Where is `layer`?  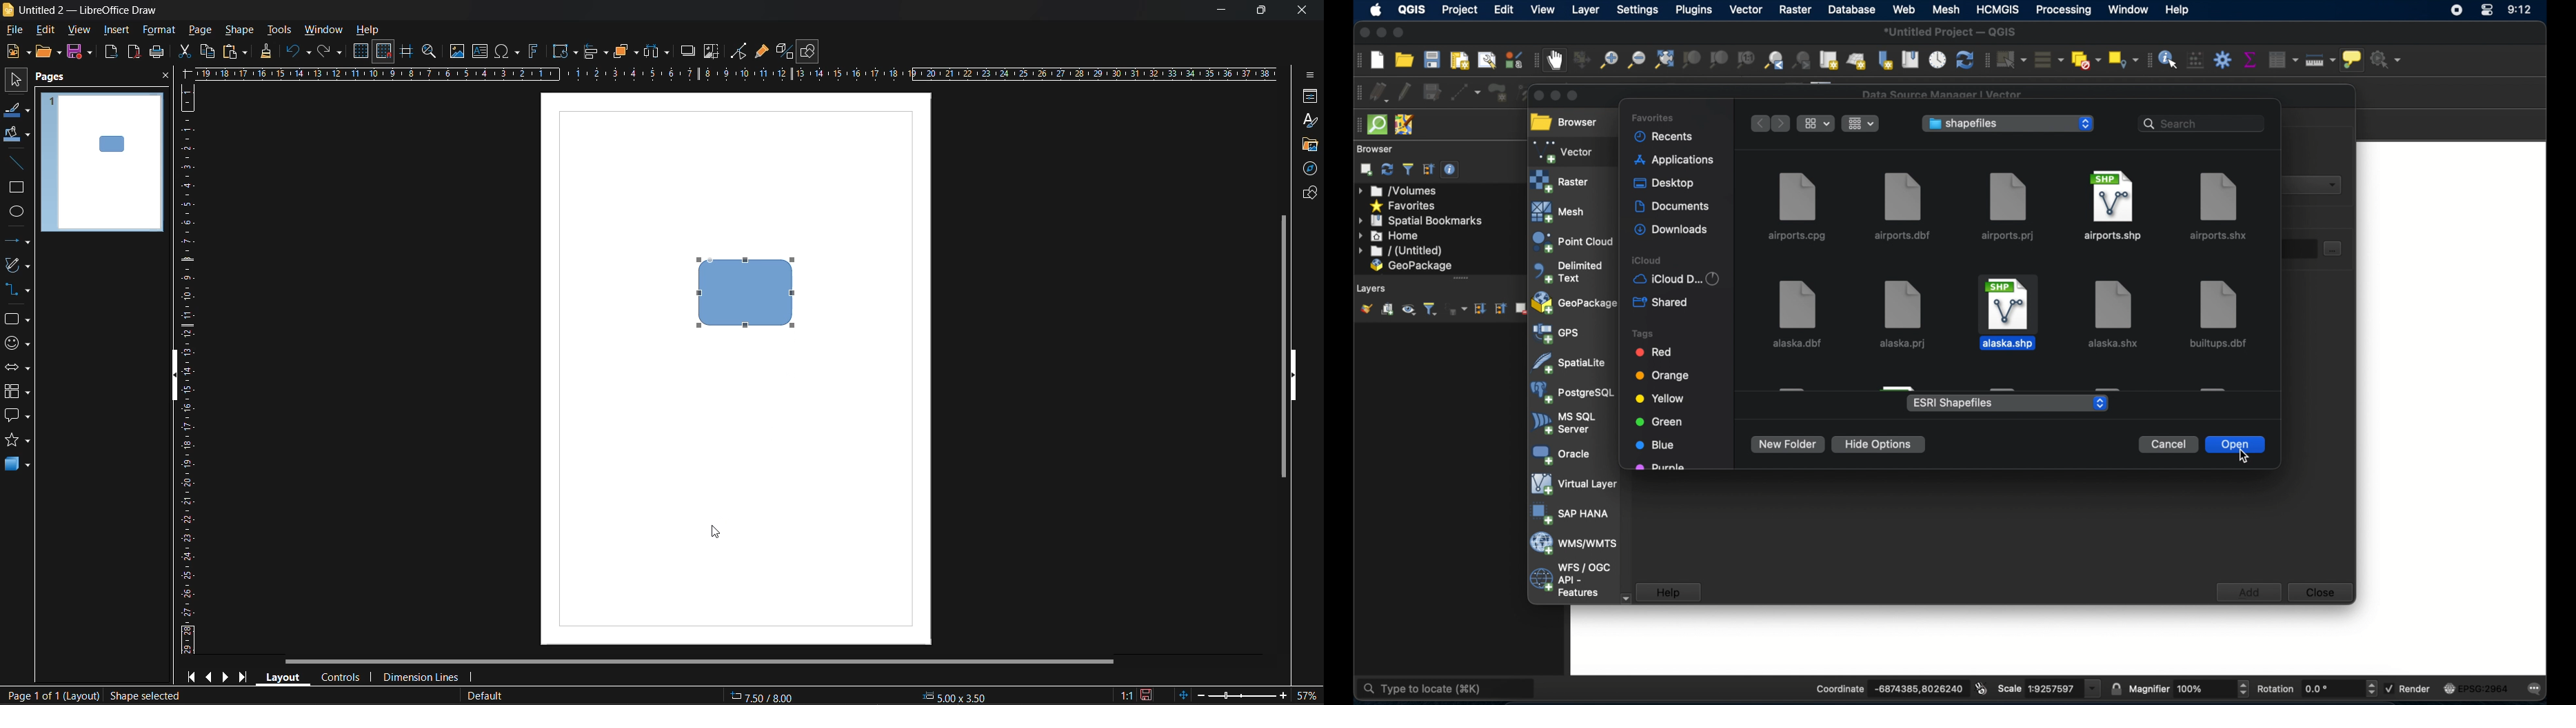
layer is located at coordinates (1584, 9).